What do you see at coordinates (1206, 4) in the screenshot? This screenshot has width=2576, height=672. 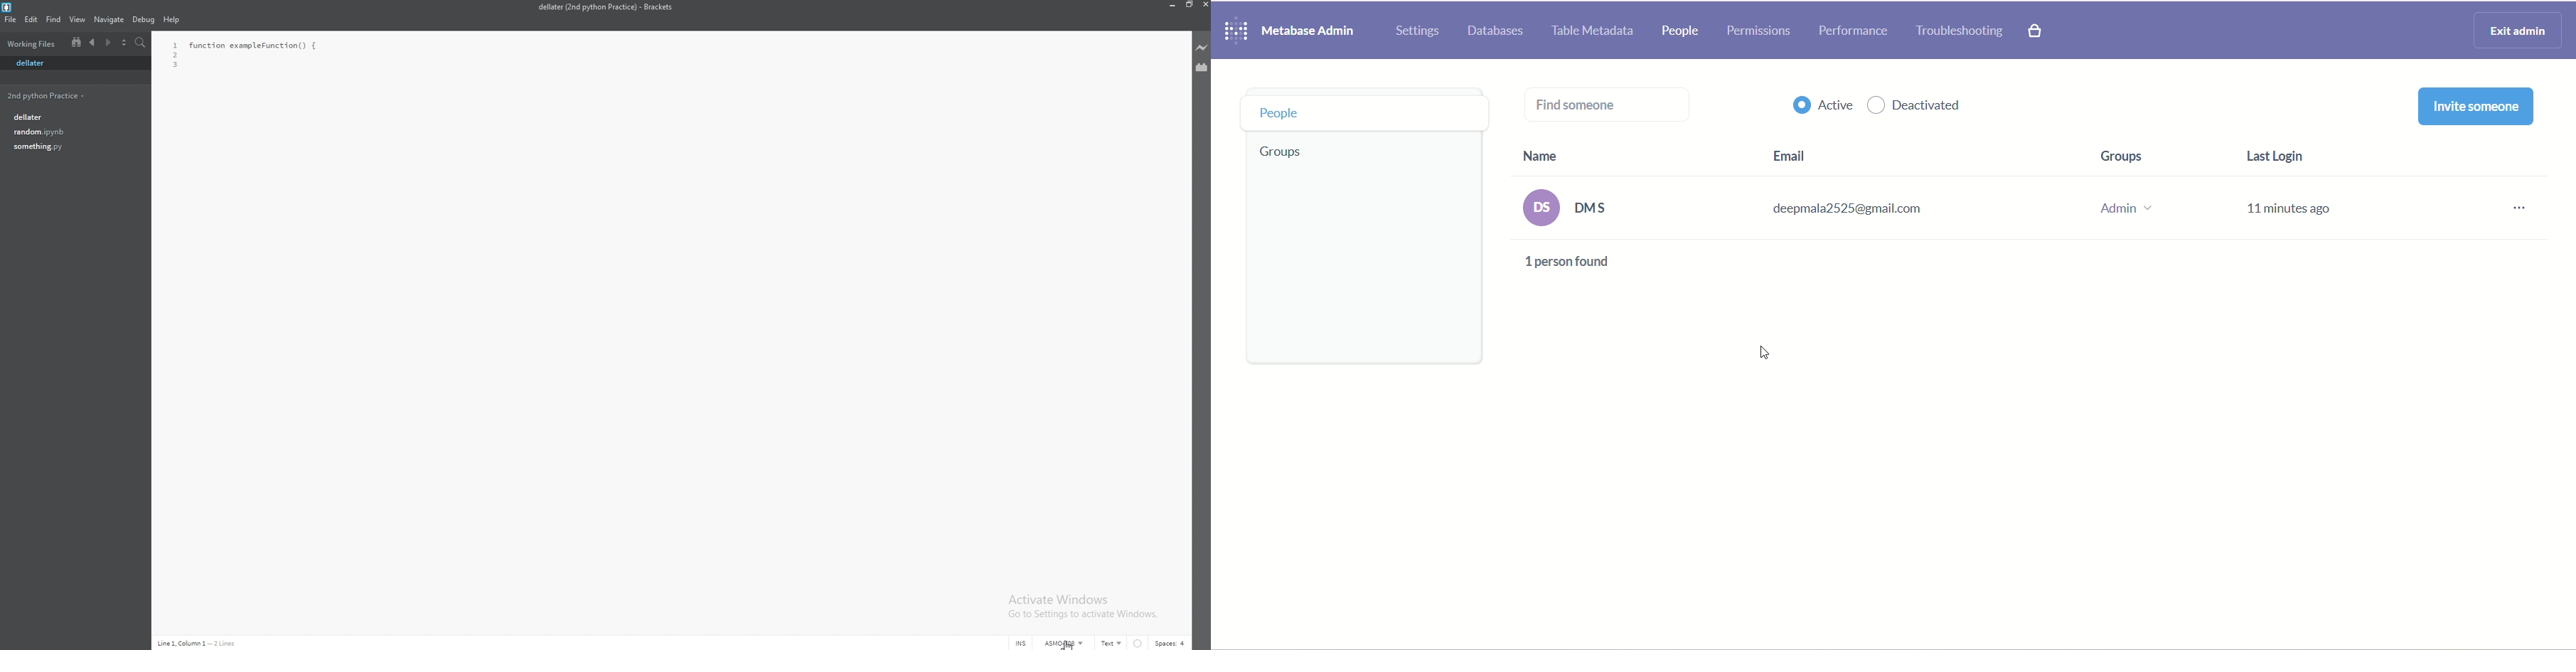 I see `close` at bounding box center [1206, 4].